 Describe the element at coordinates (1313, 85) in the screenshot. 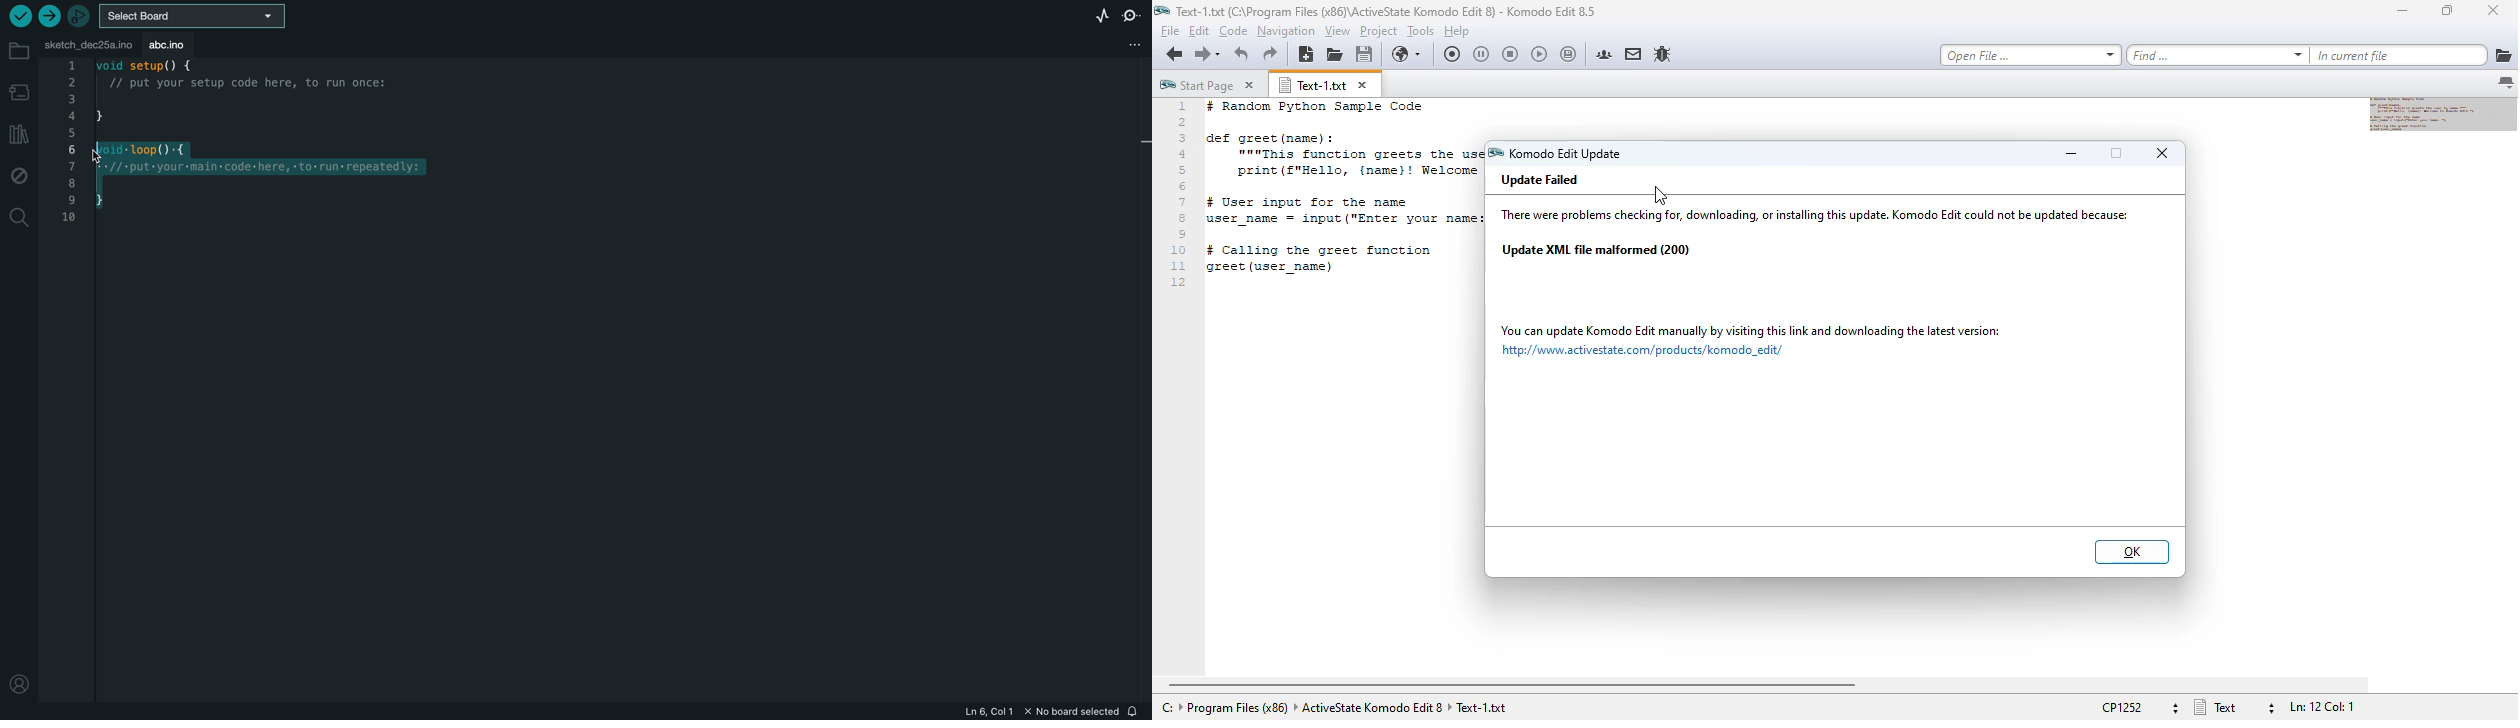

I see `text-1` at that location.